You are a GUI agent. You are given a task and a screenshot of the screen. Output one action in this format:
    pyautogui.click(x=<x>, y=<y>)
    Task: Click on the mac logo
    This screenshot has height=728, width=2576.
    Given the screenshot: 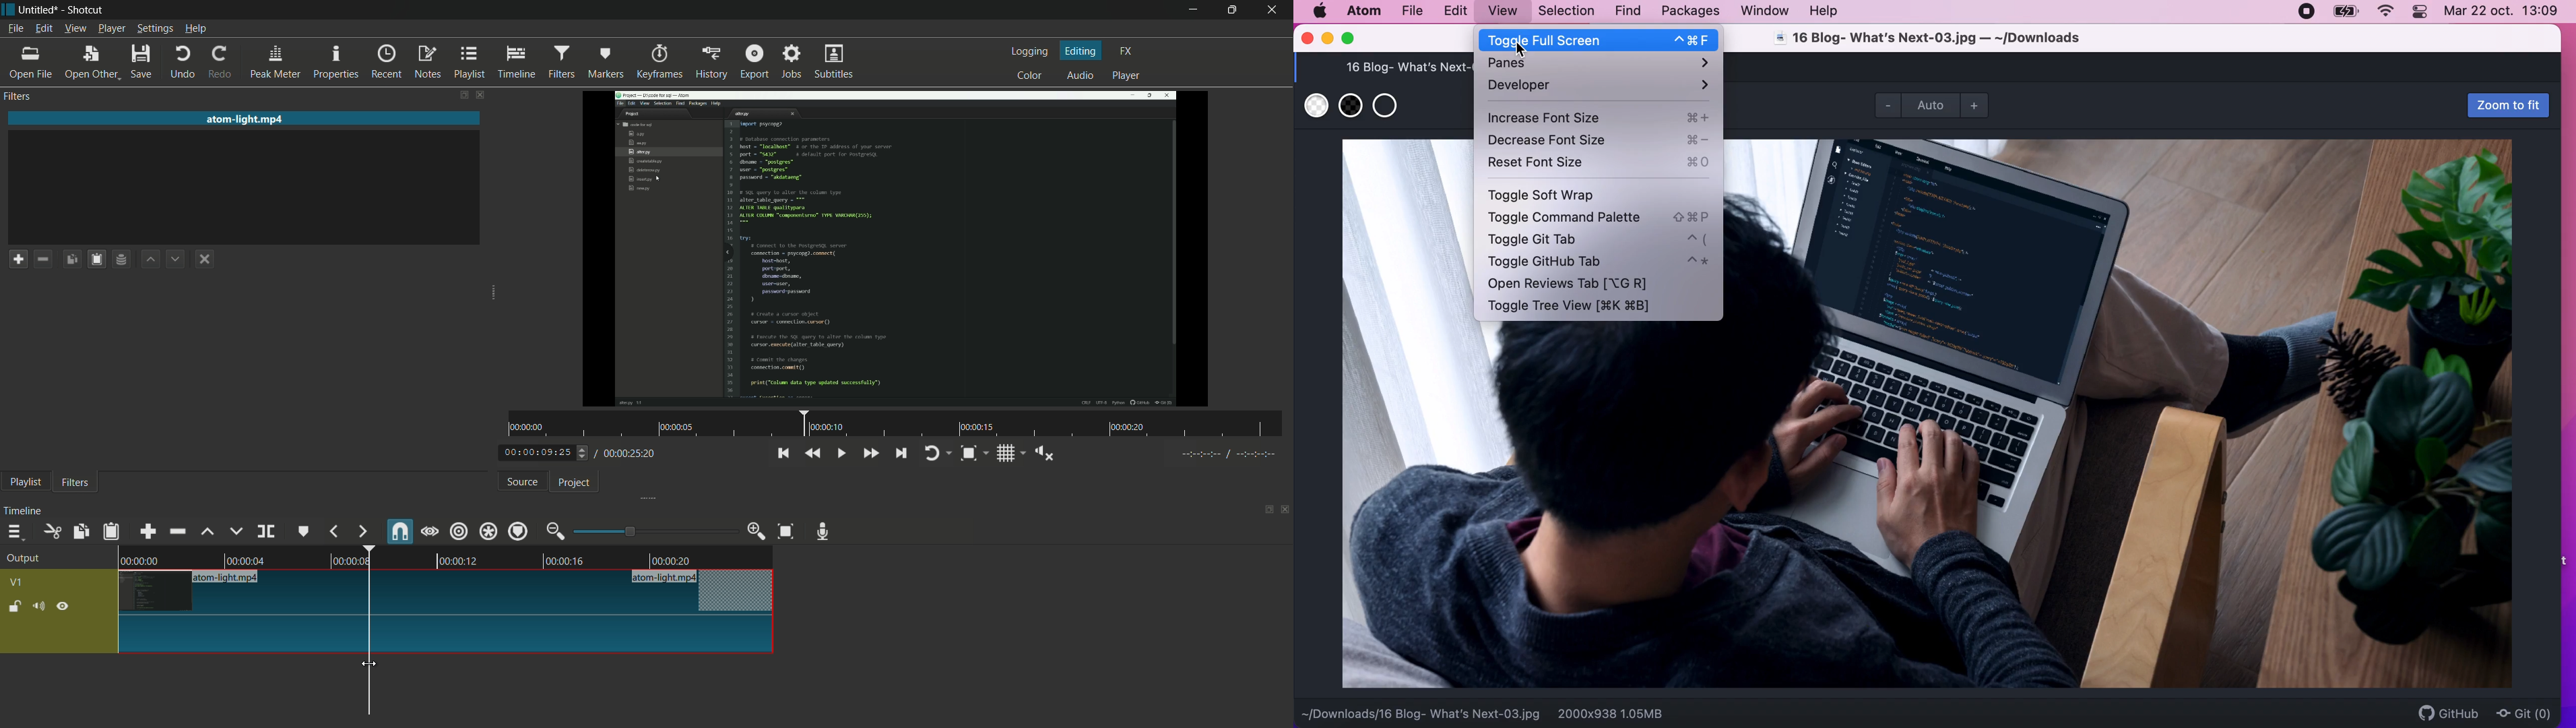 What is the action you would take?
    pyautogui.click(x=1319, y=11)
    